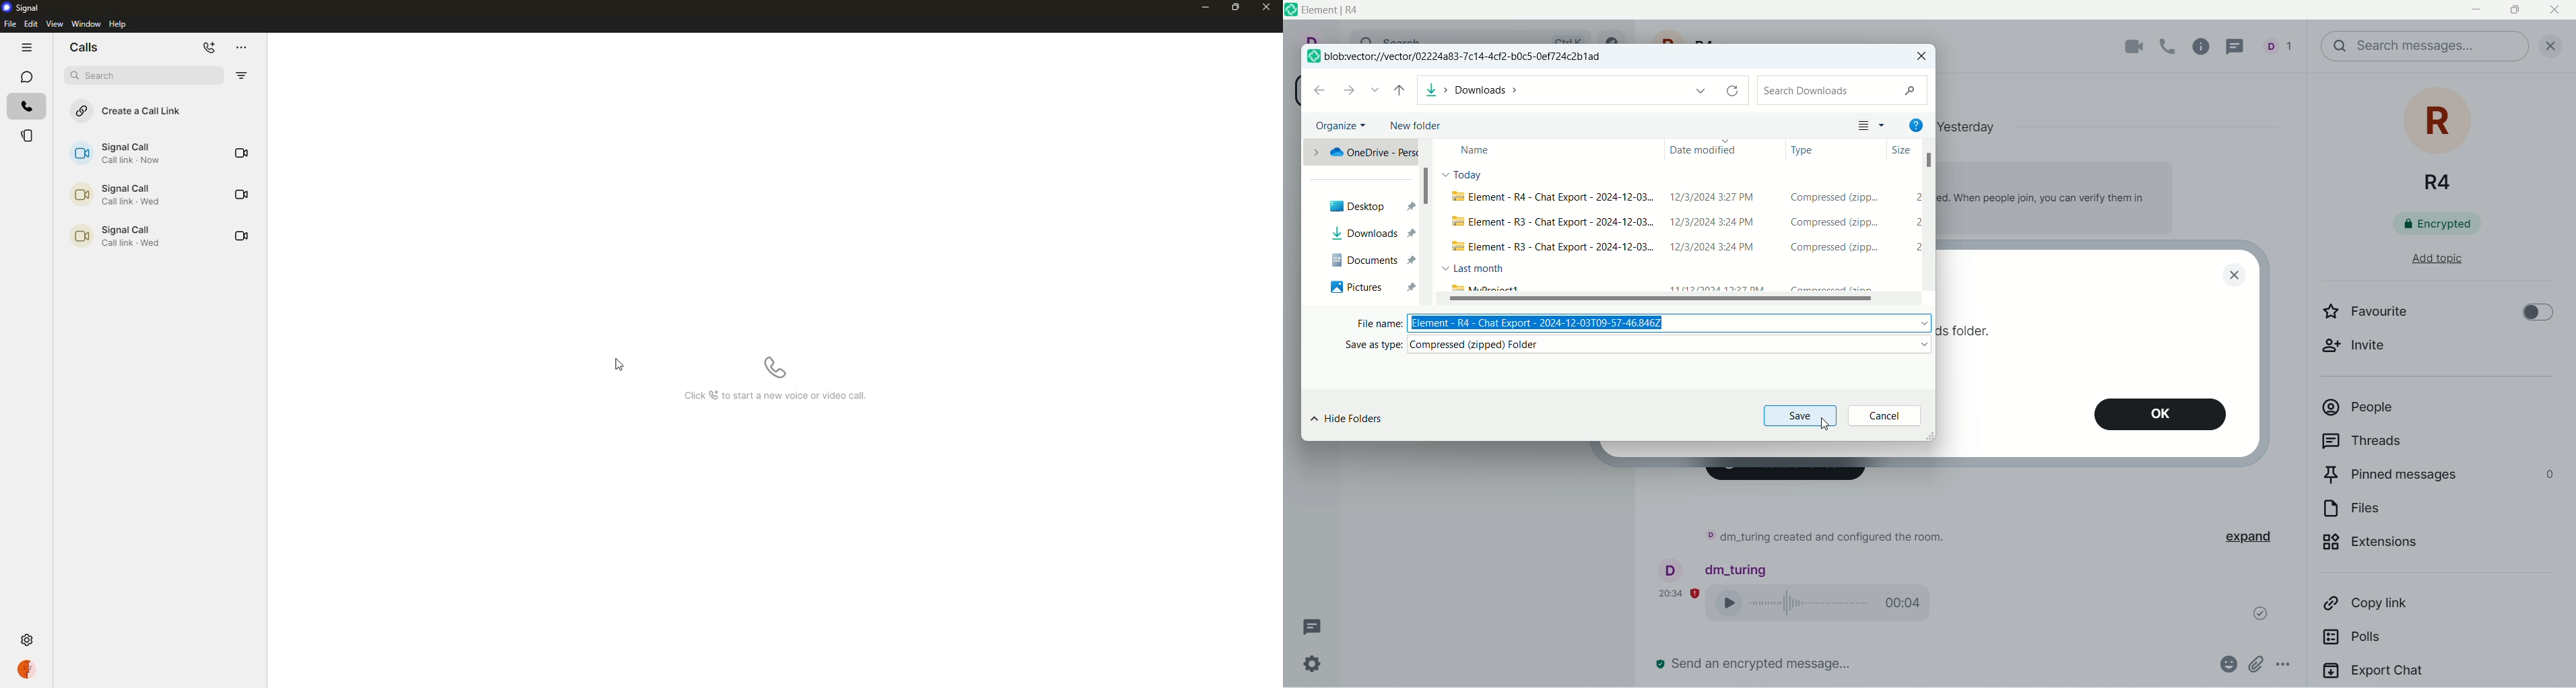 Image resolution: width=2576 pixels, height=700 pixels. Describe the element at coordinates (2235, 275) in the screenshot. I see `close` at that location.